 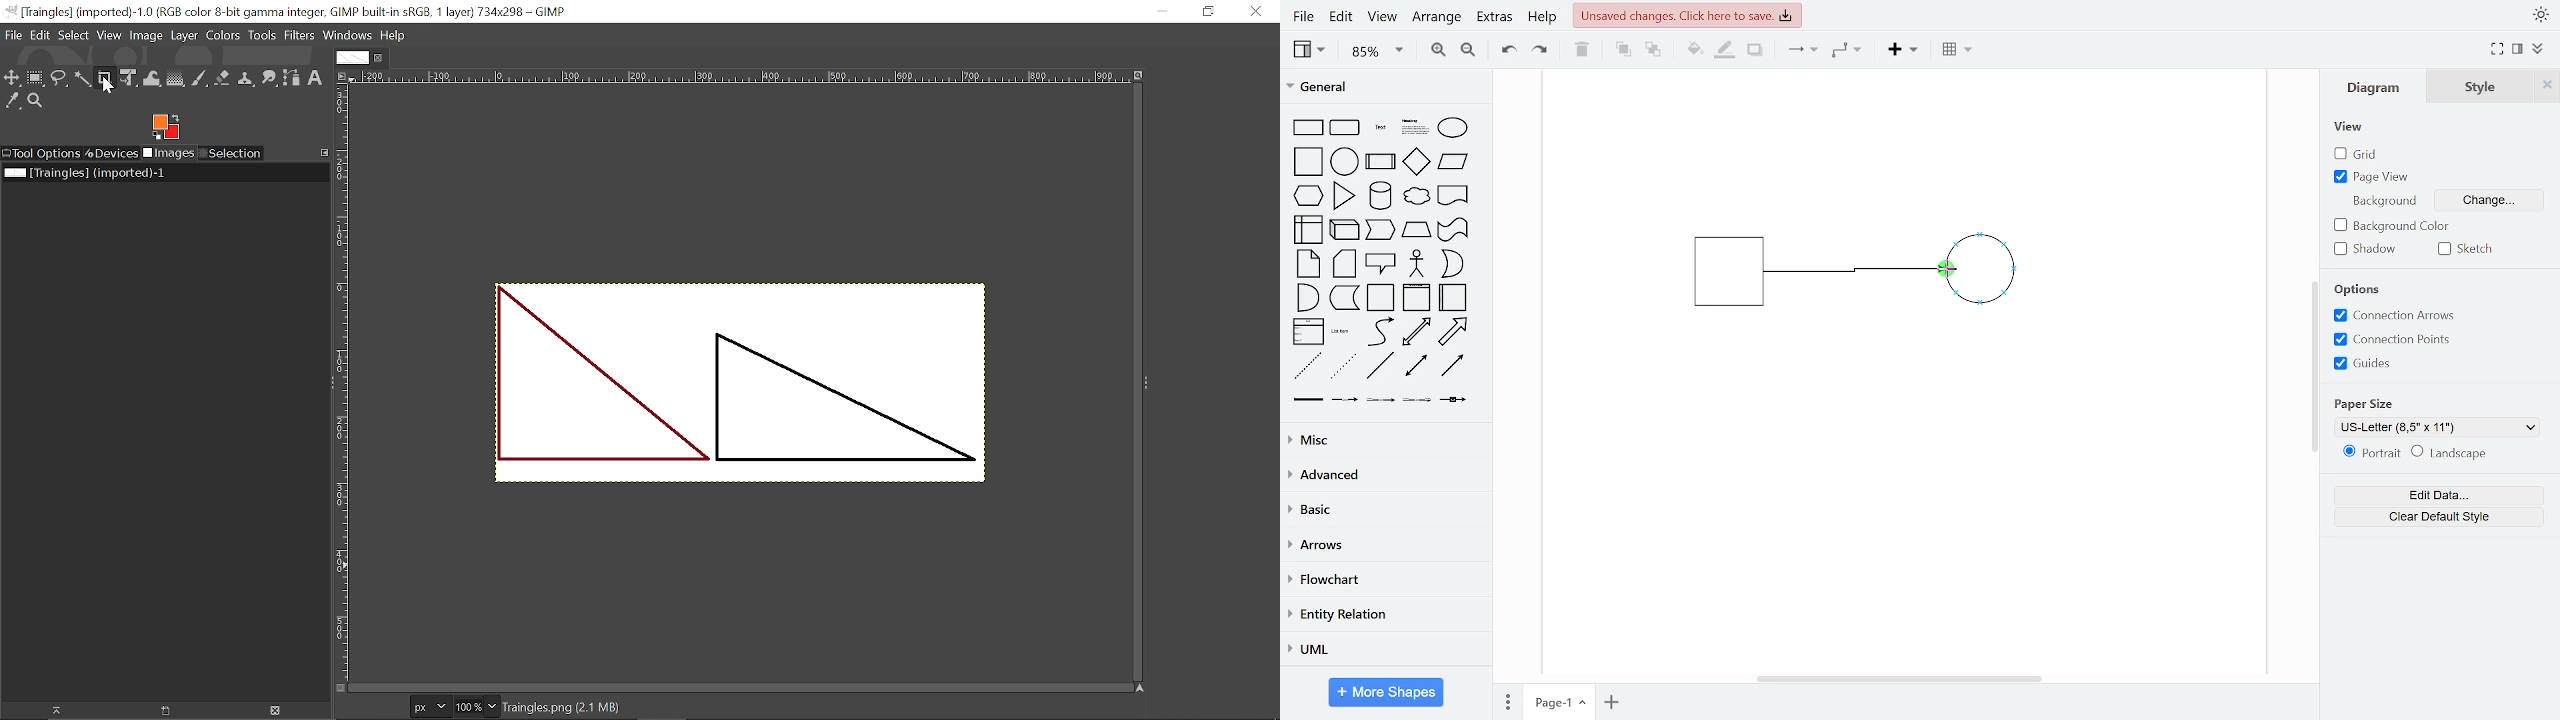 What do you see at coordinates (2395, 227) in the screenshot?
I see `background color` at bounding box center [2395, 227].